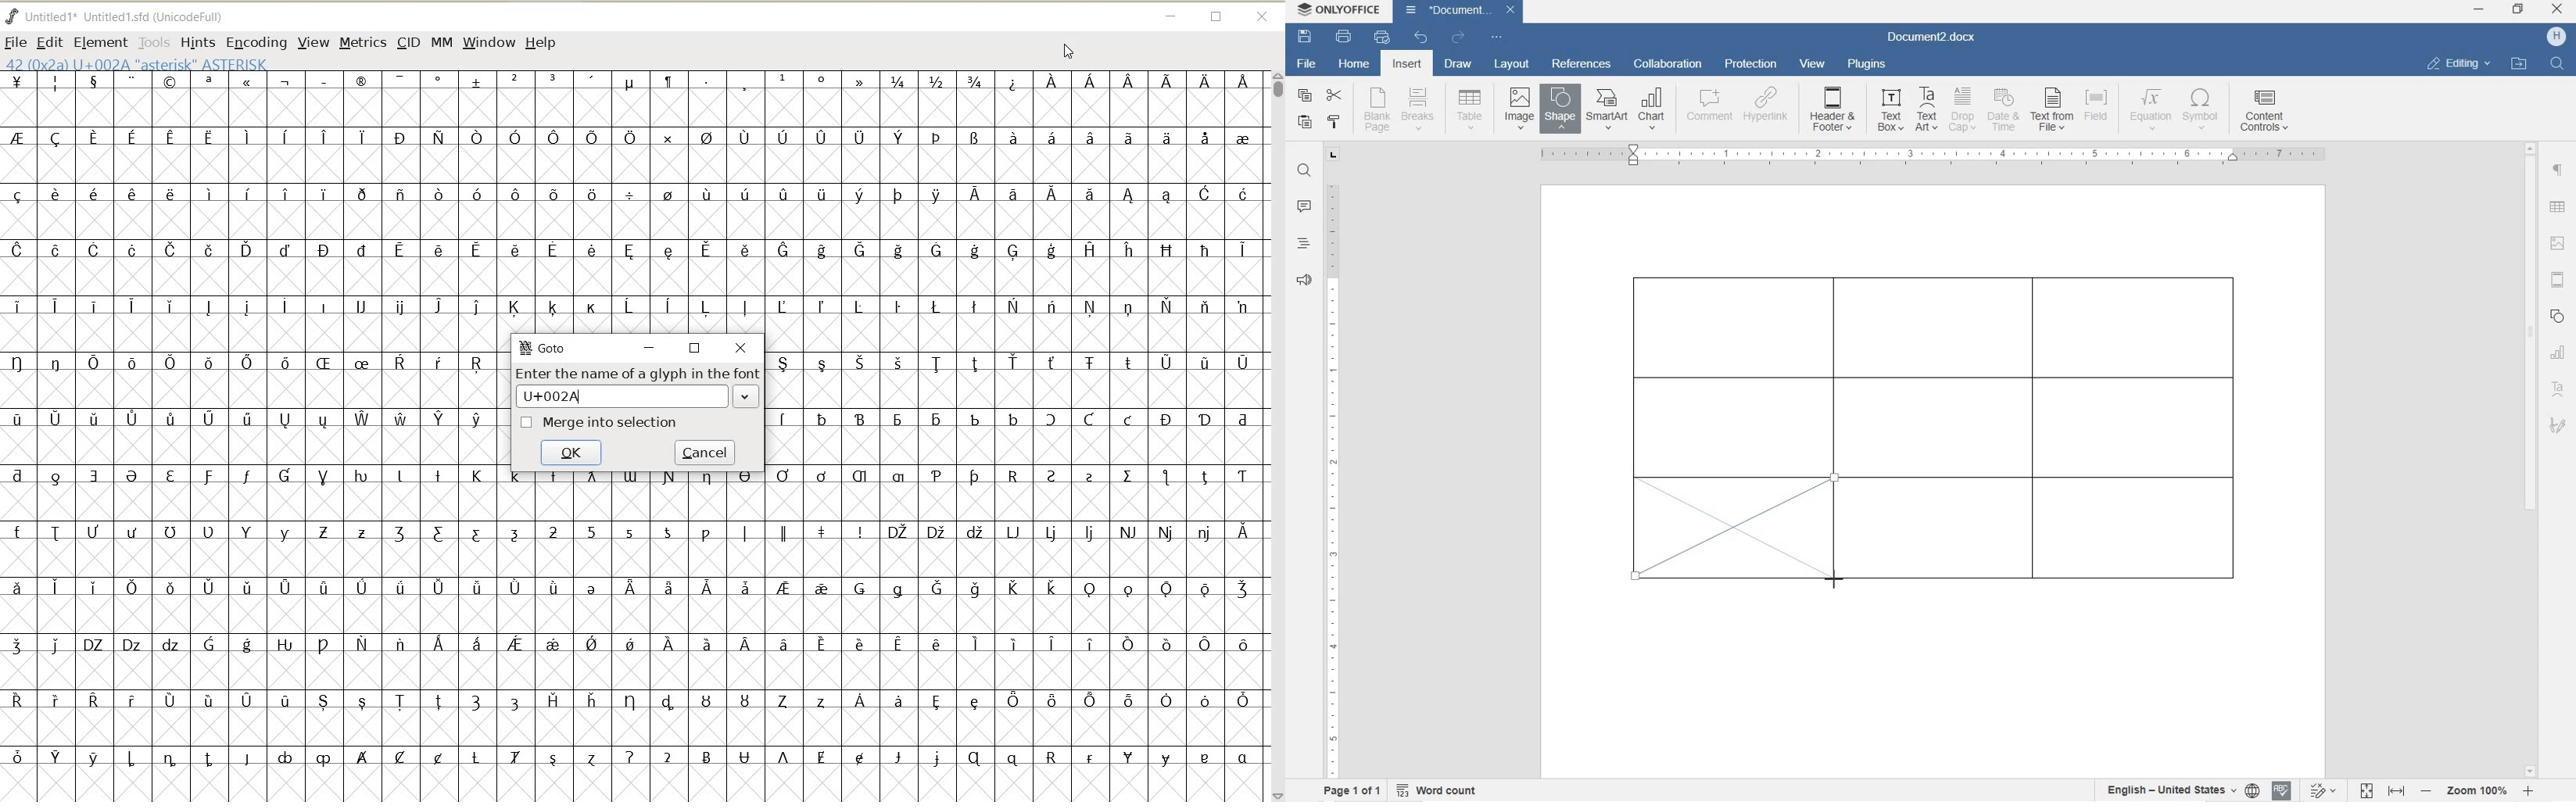 Image resolution: width=2576 pixels, height=812 pixels. Describe the element at coordinates (2558, 171) in the screenshot. I see `paragraph settings` at that location.